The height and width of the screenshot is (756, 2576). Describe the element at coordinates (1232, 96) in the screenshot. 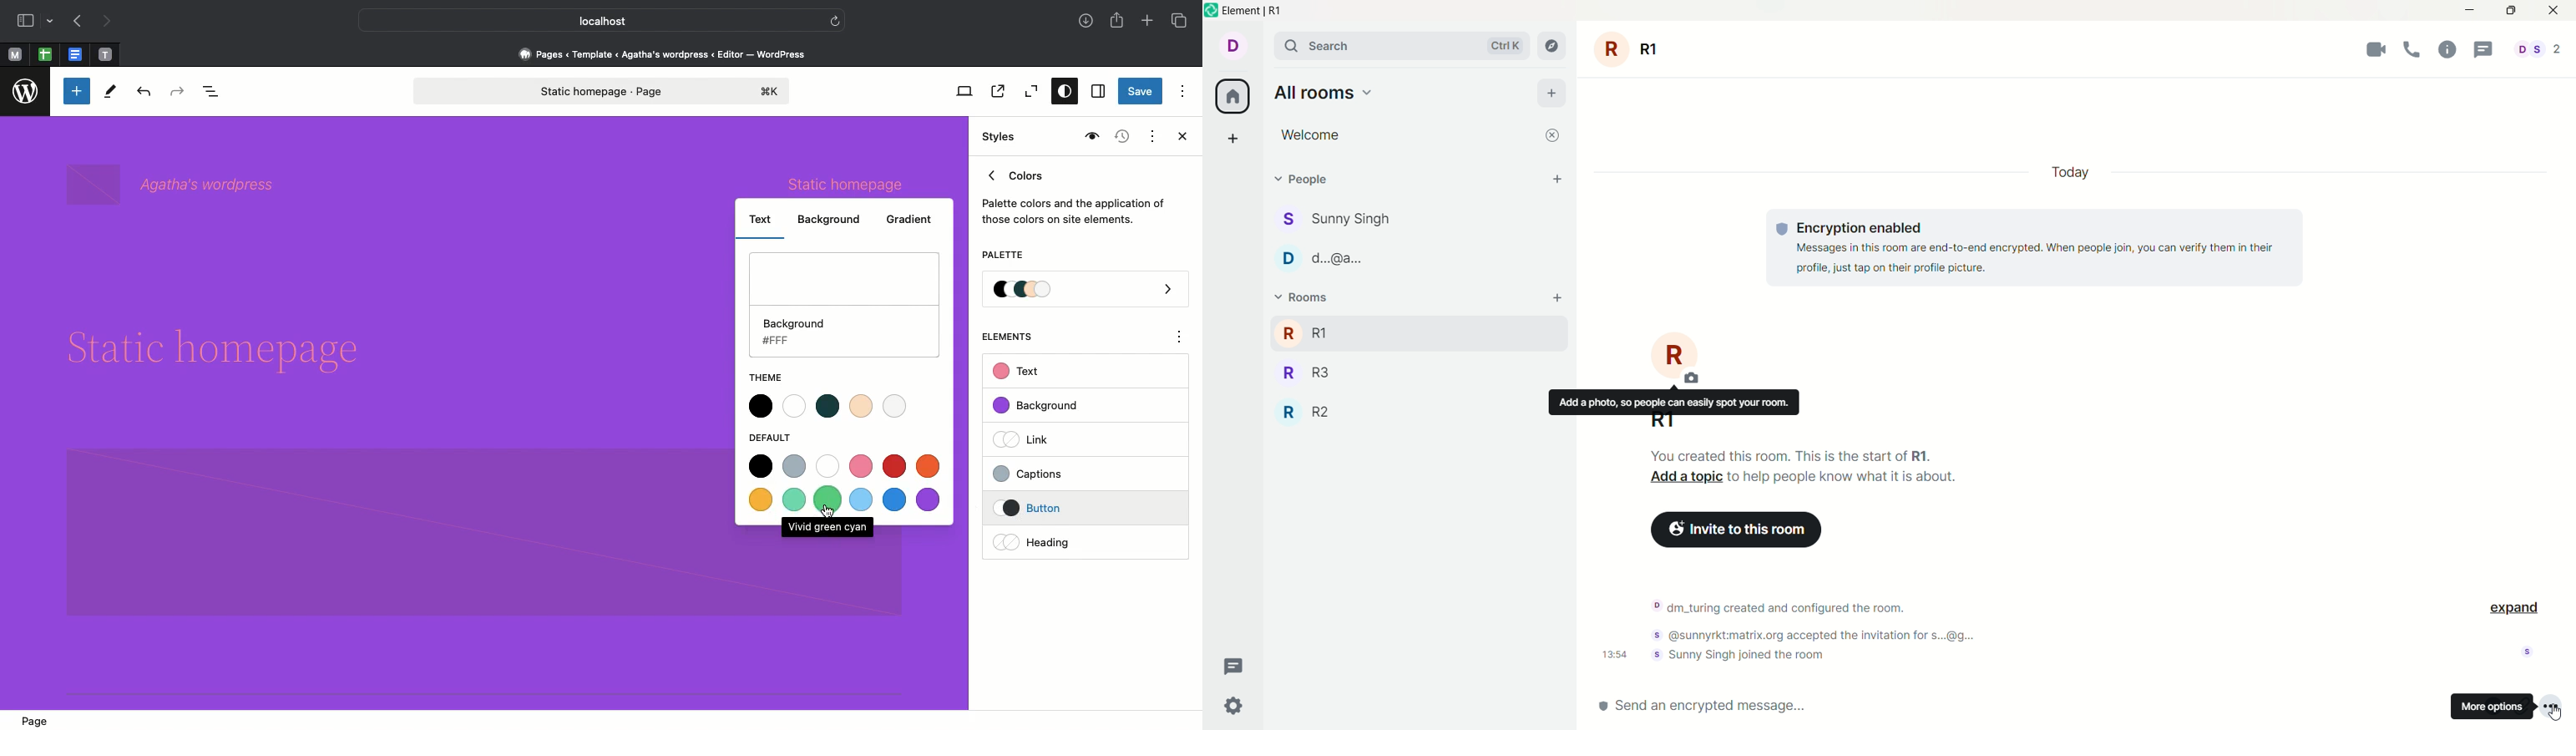

I see `home` at that location.